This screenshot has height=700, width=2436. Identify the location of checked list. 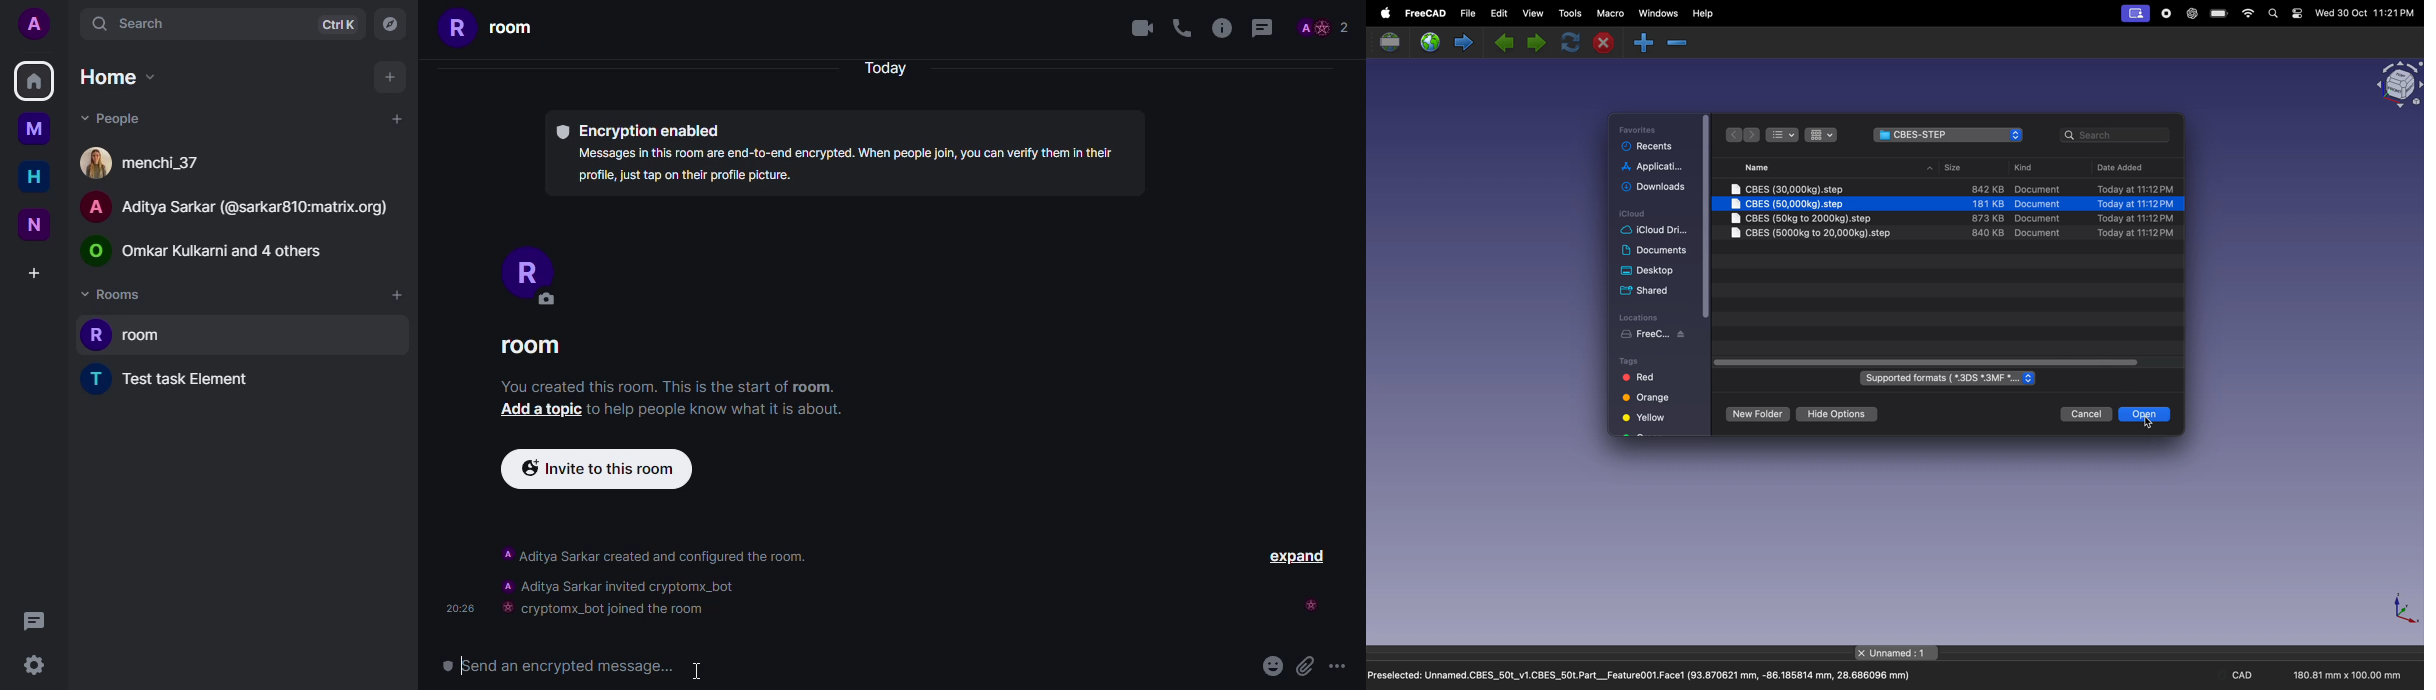
(1823, 136).